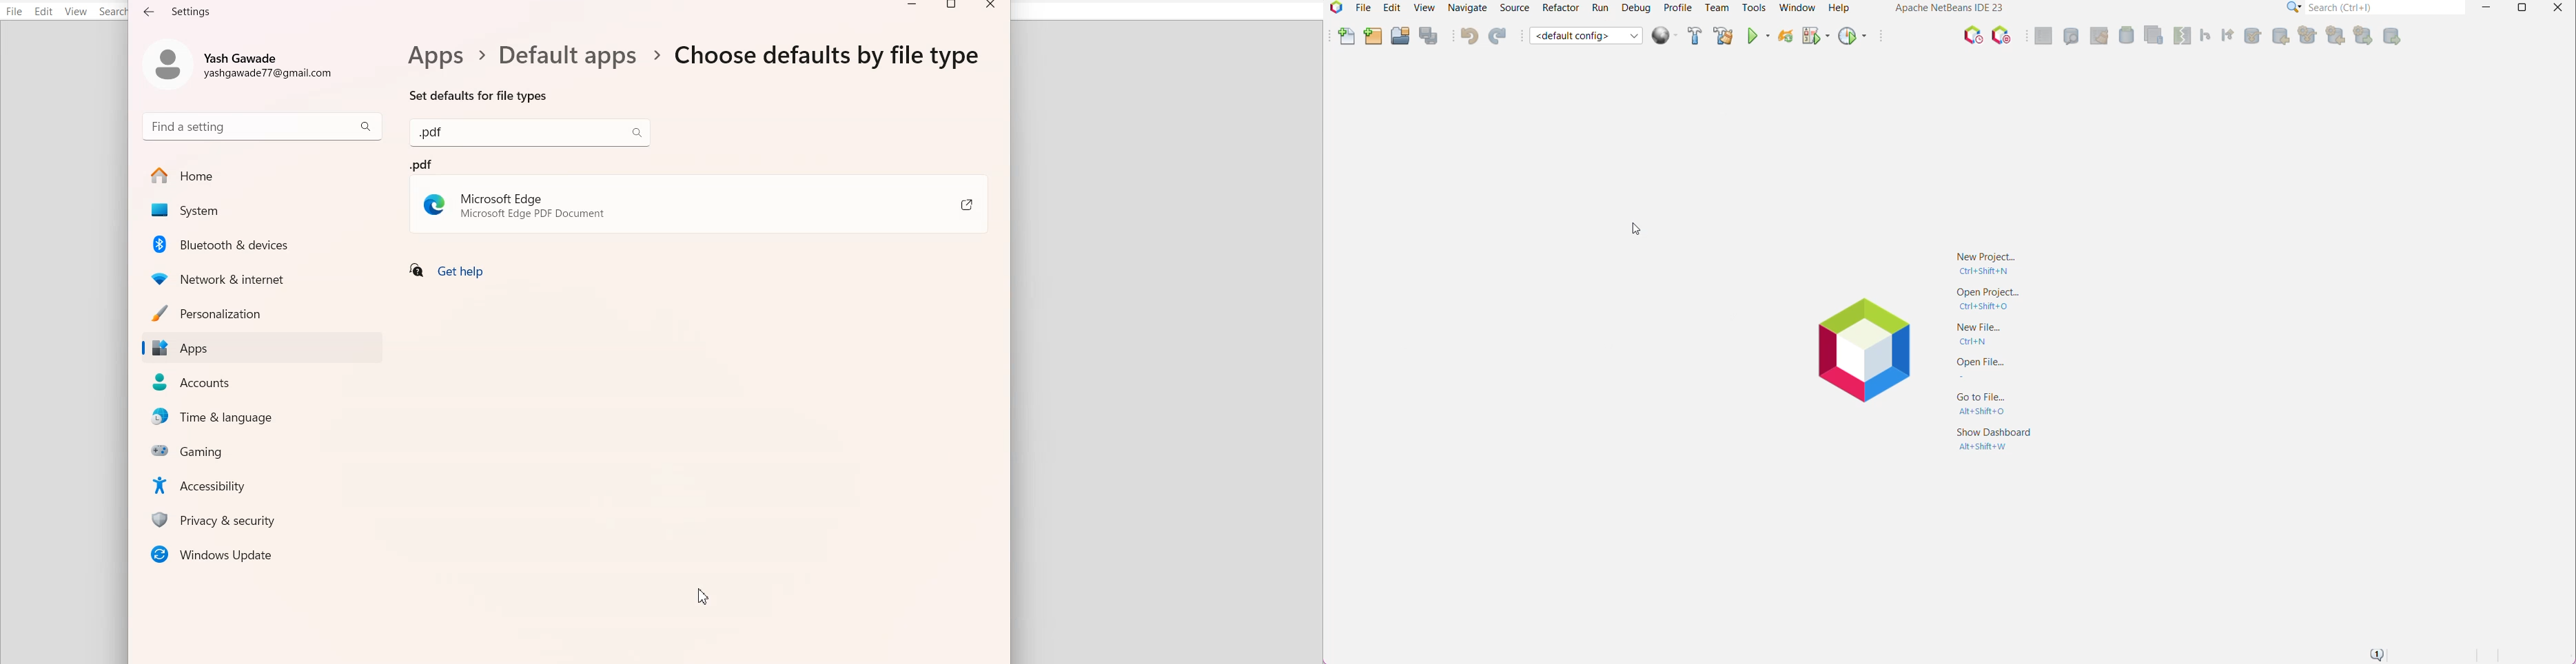  Describe the element at coordinates (2362, 36) in the screenshot. I see `Push` at that location.